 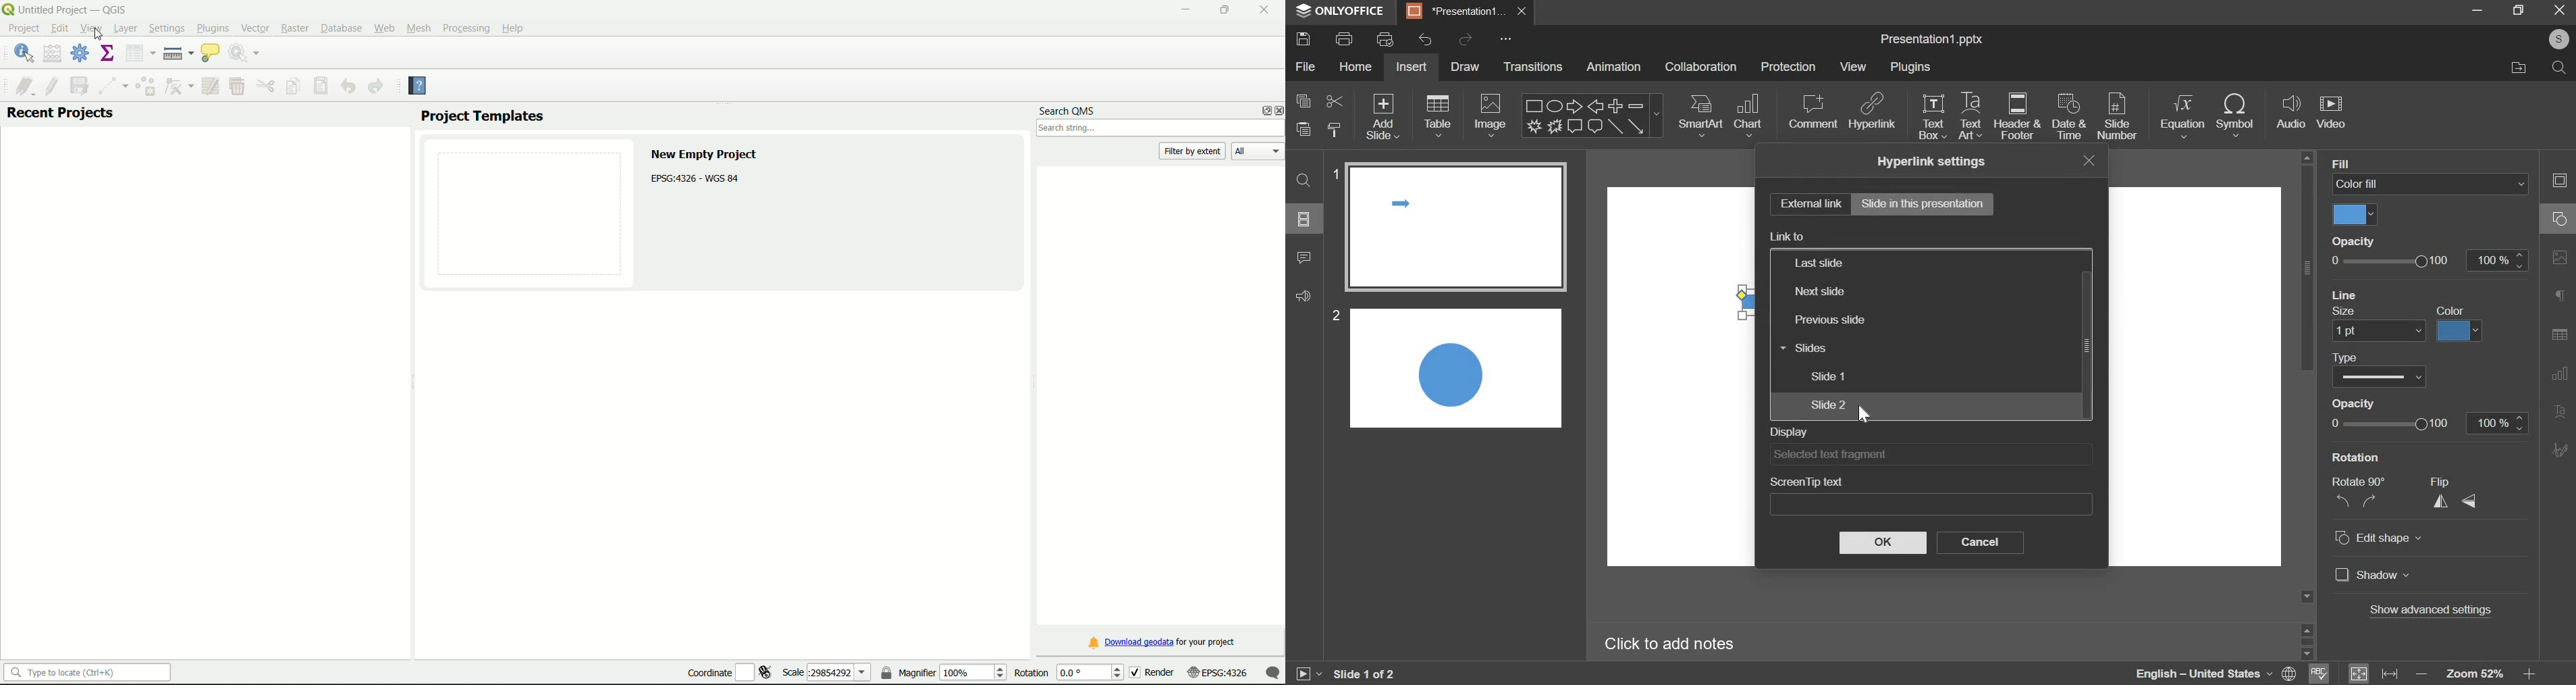 What do you see at coordinates (67, 9) in the screenshot?
I see `title and logo` at bounding box center [67, 9].